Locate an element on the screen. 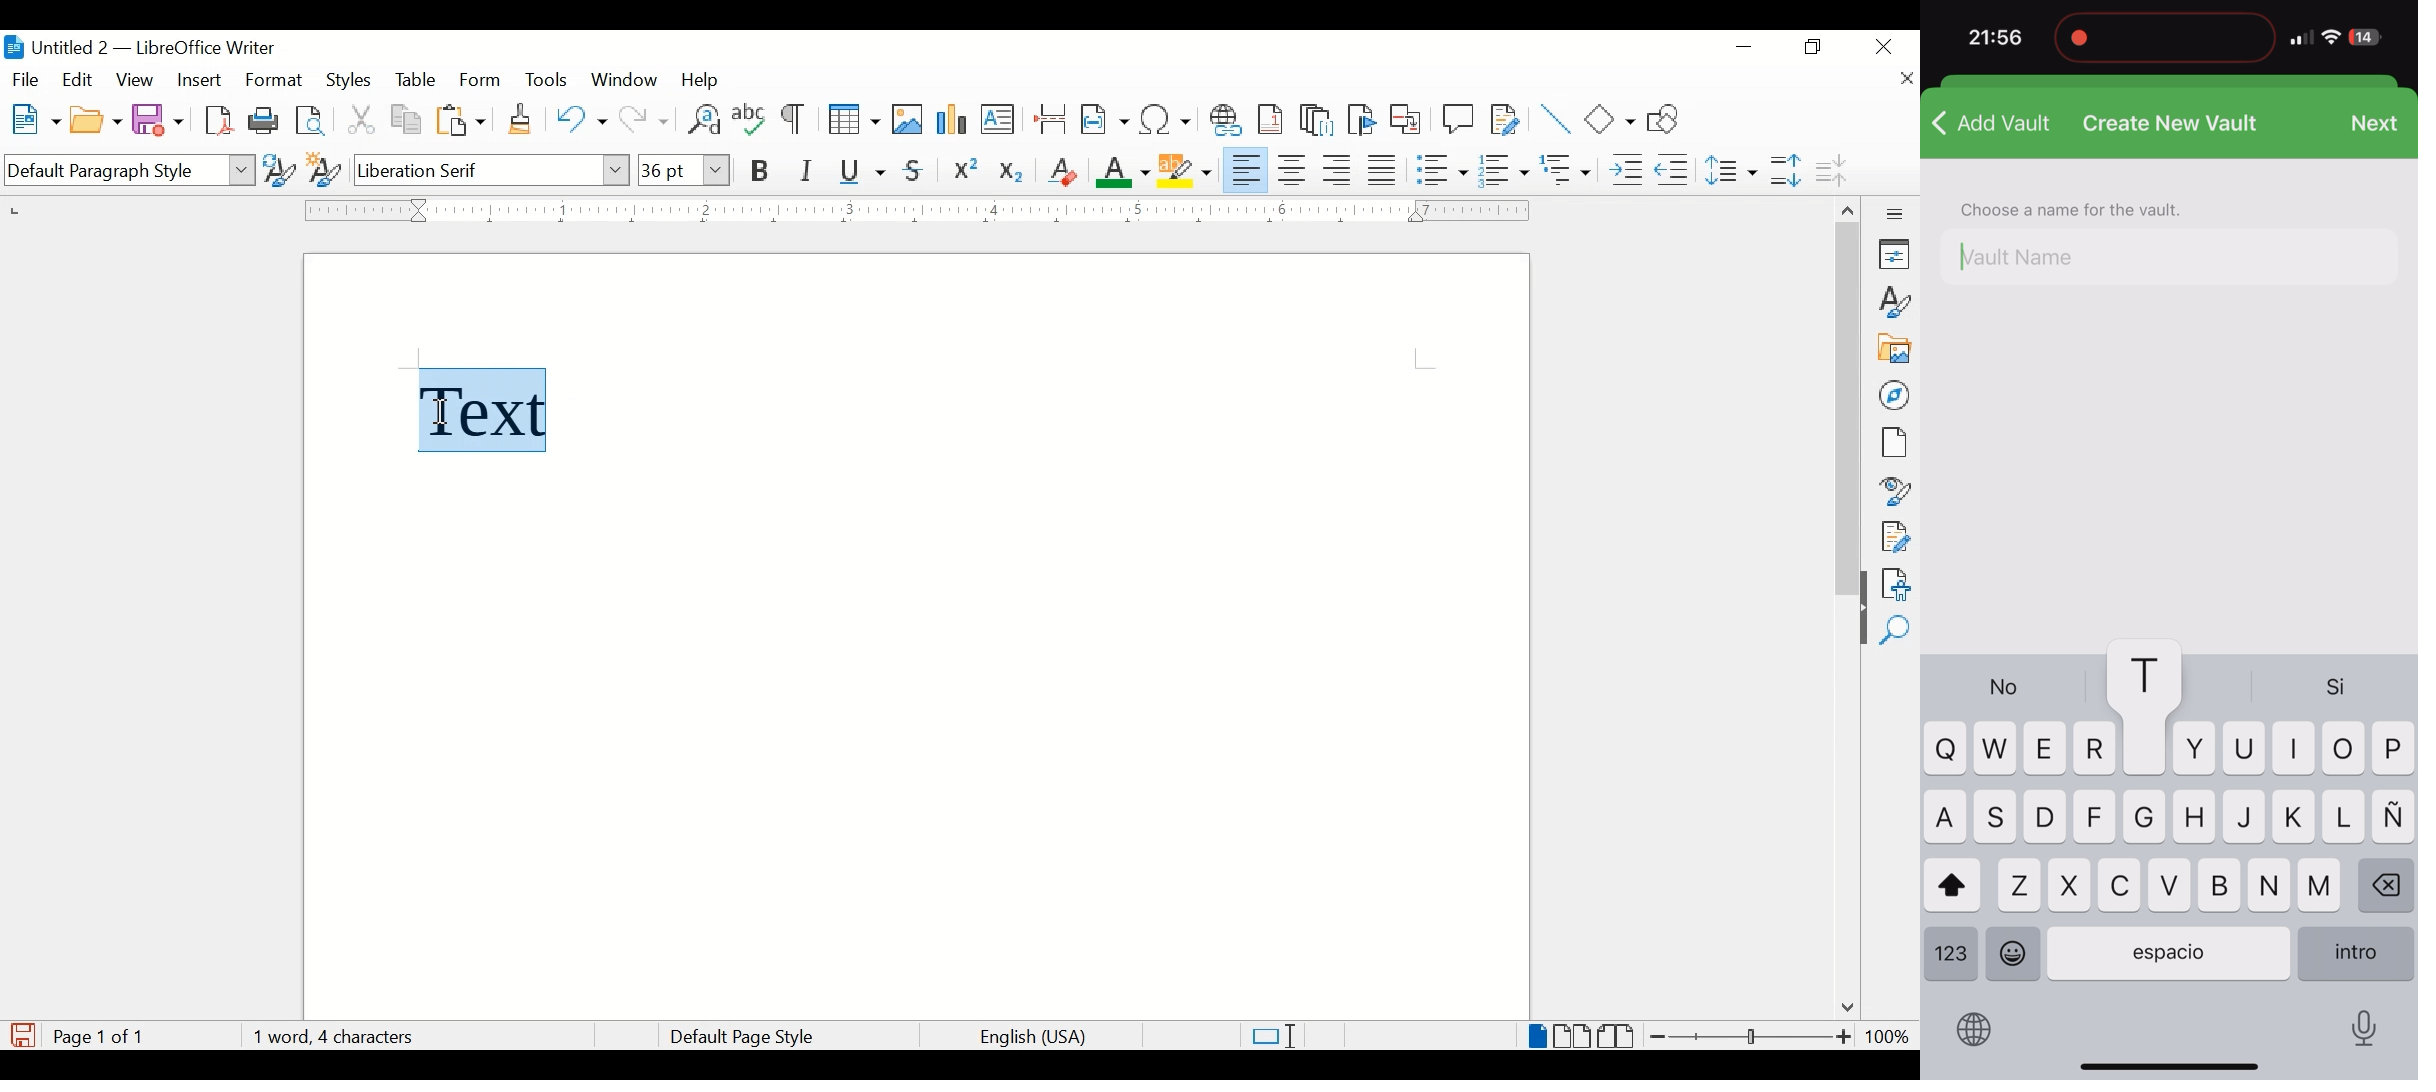  italic is located at coordinates (807, 171).